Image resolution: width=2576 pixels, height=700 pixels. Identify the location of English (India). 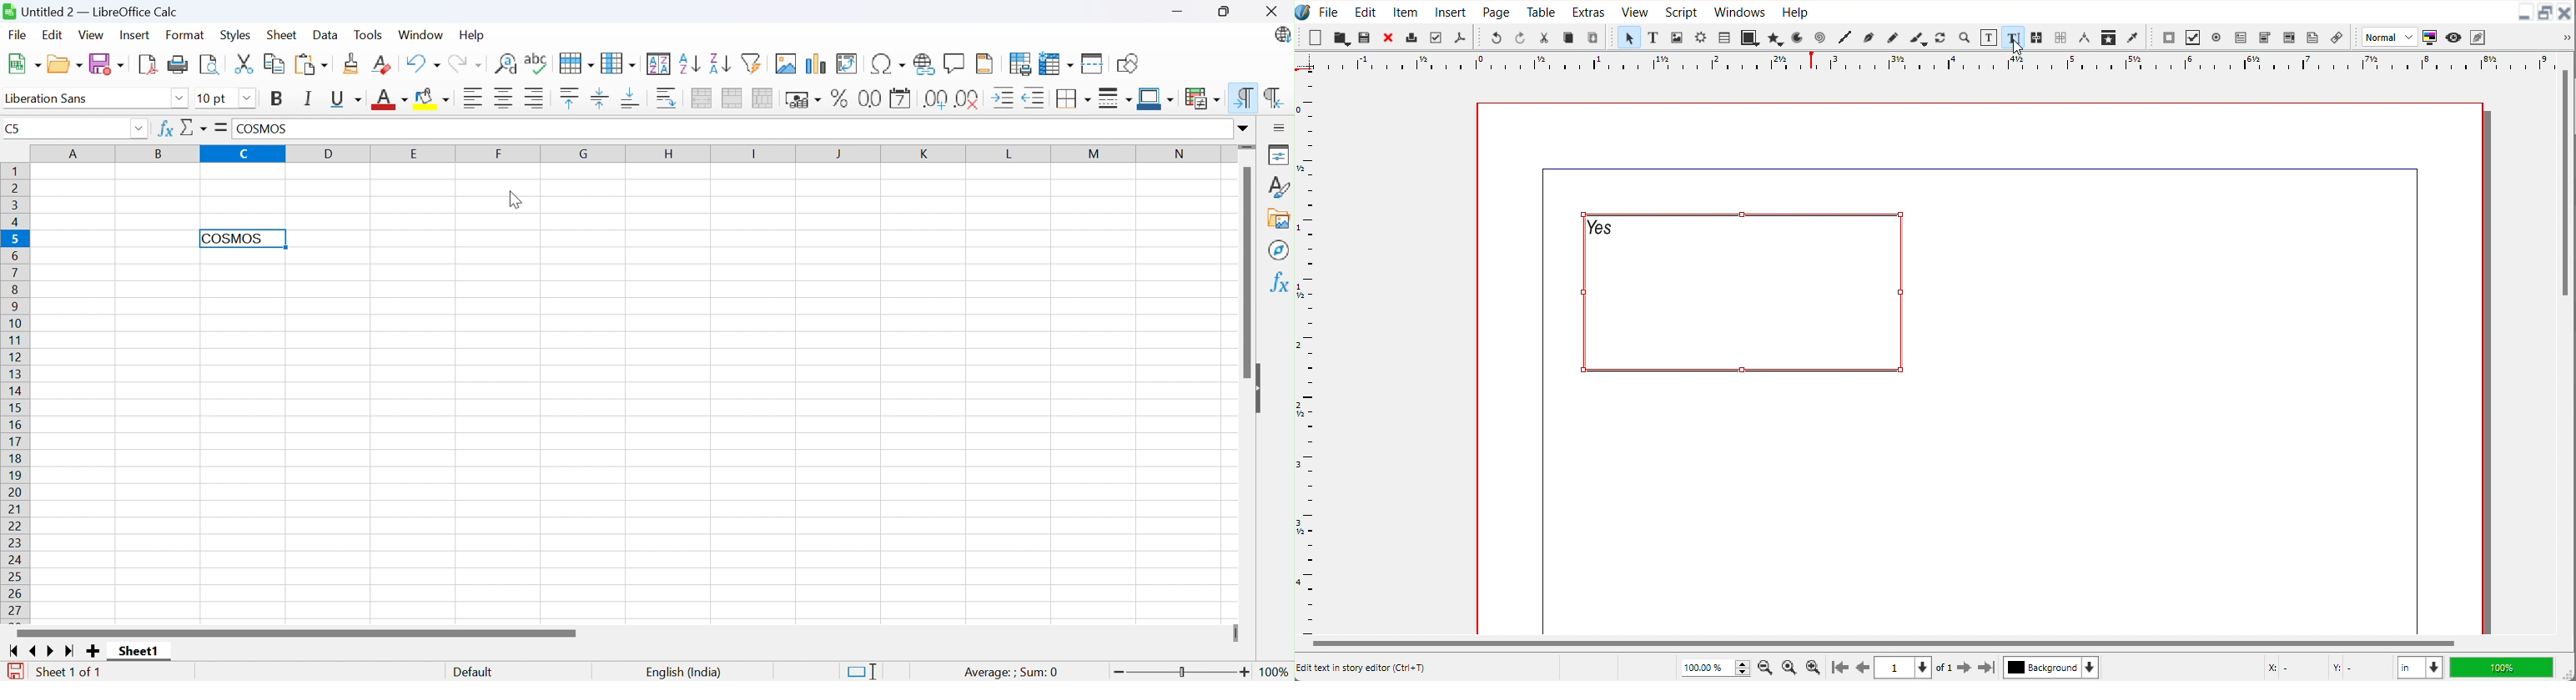
(685, 673).